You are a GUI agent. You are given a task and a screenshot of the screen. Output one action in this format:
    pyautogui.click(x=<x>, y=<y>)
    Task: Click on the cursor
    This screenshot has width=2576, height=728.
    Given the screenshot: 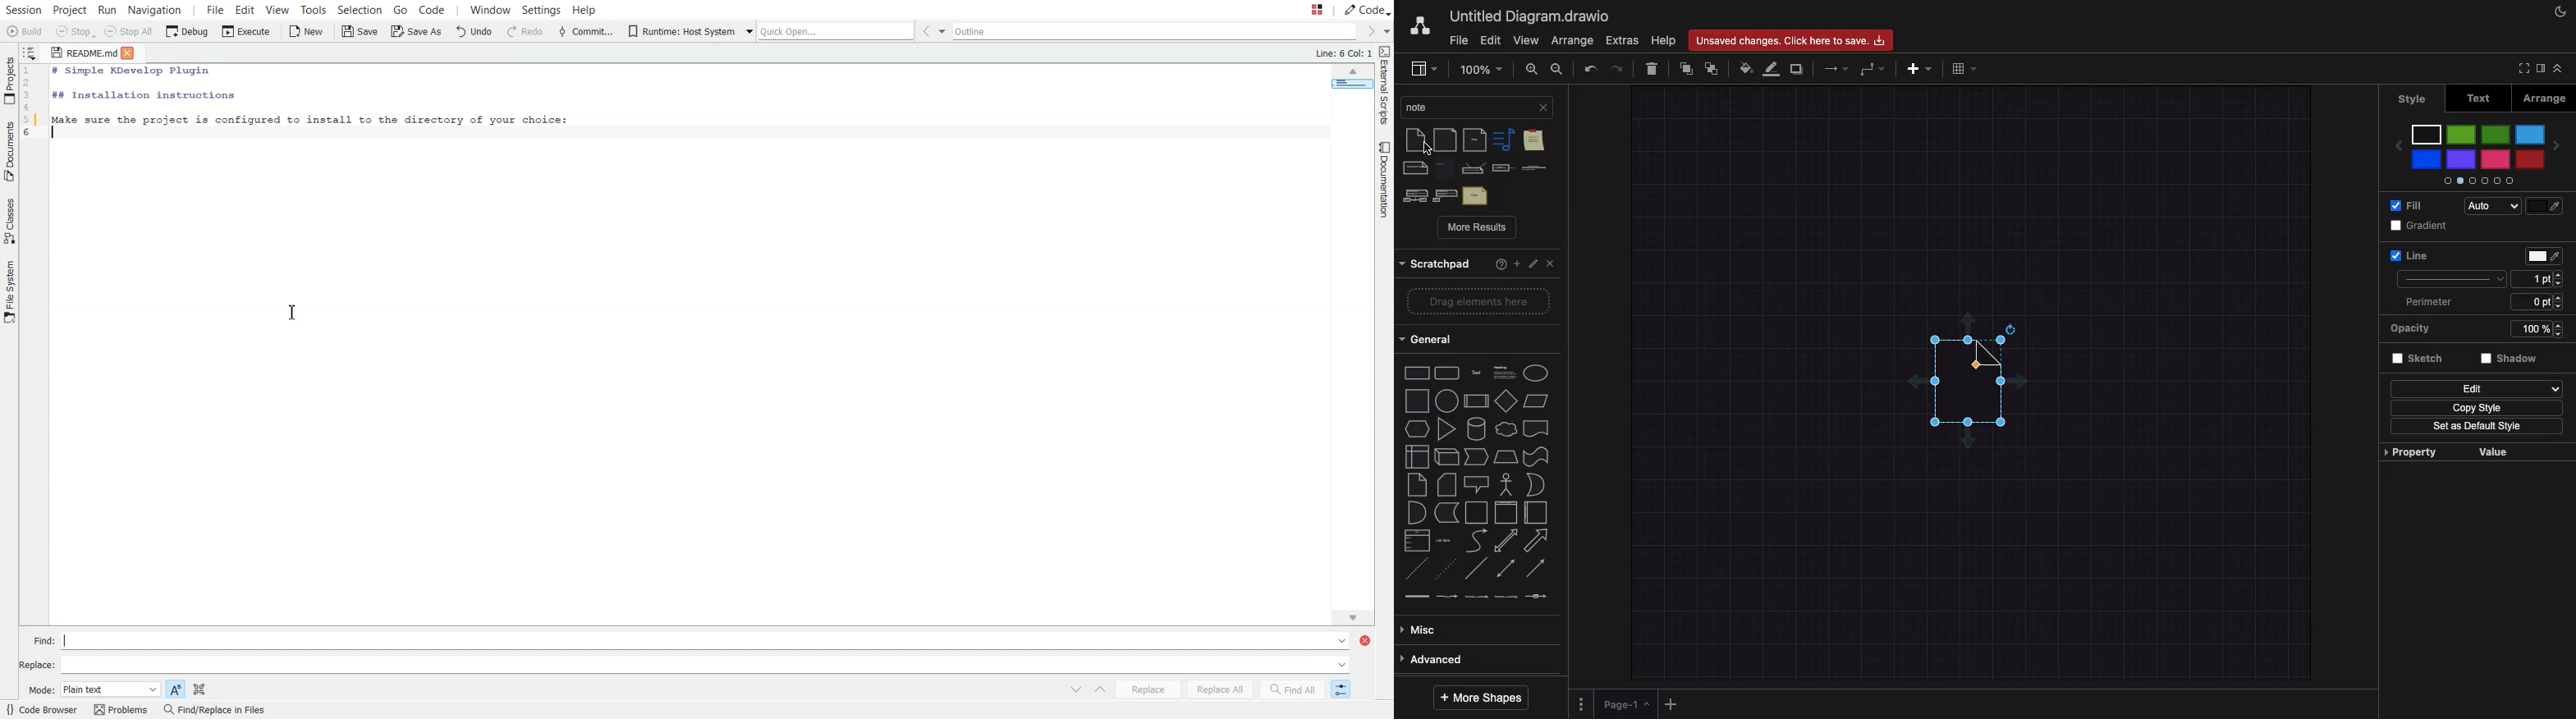 What is the action you would take?
    pyautogui.click(x=1427, y=150)
    